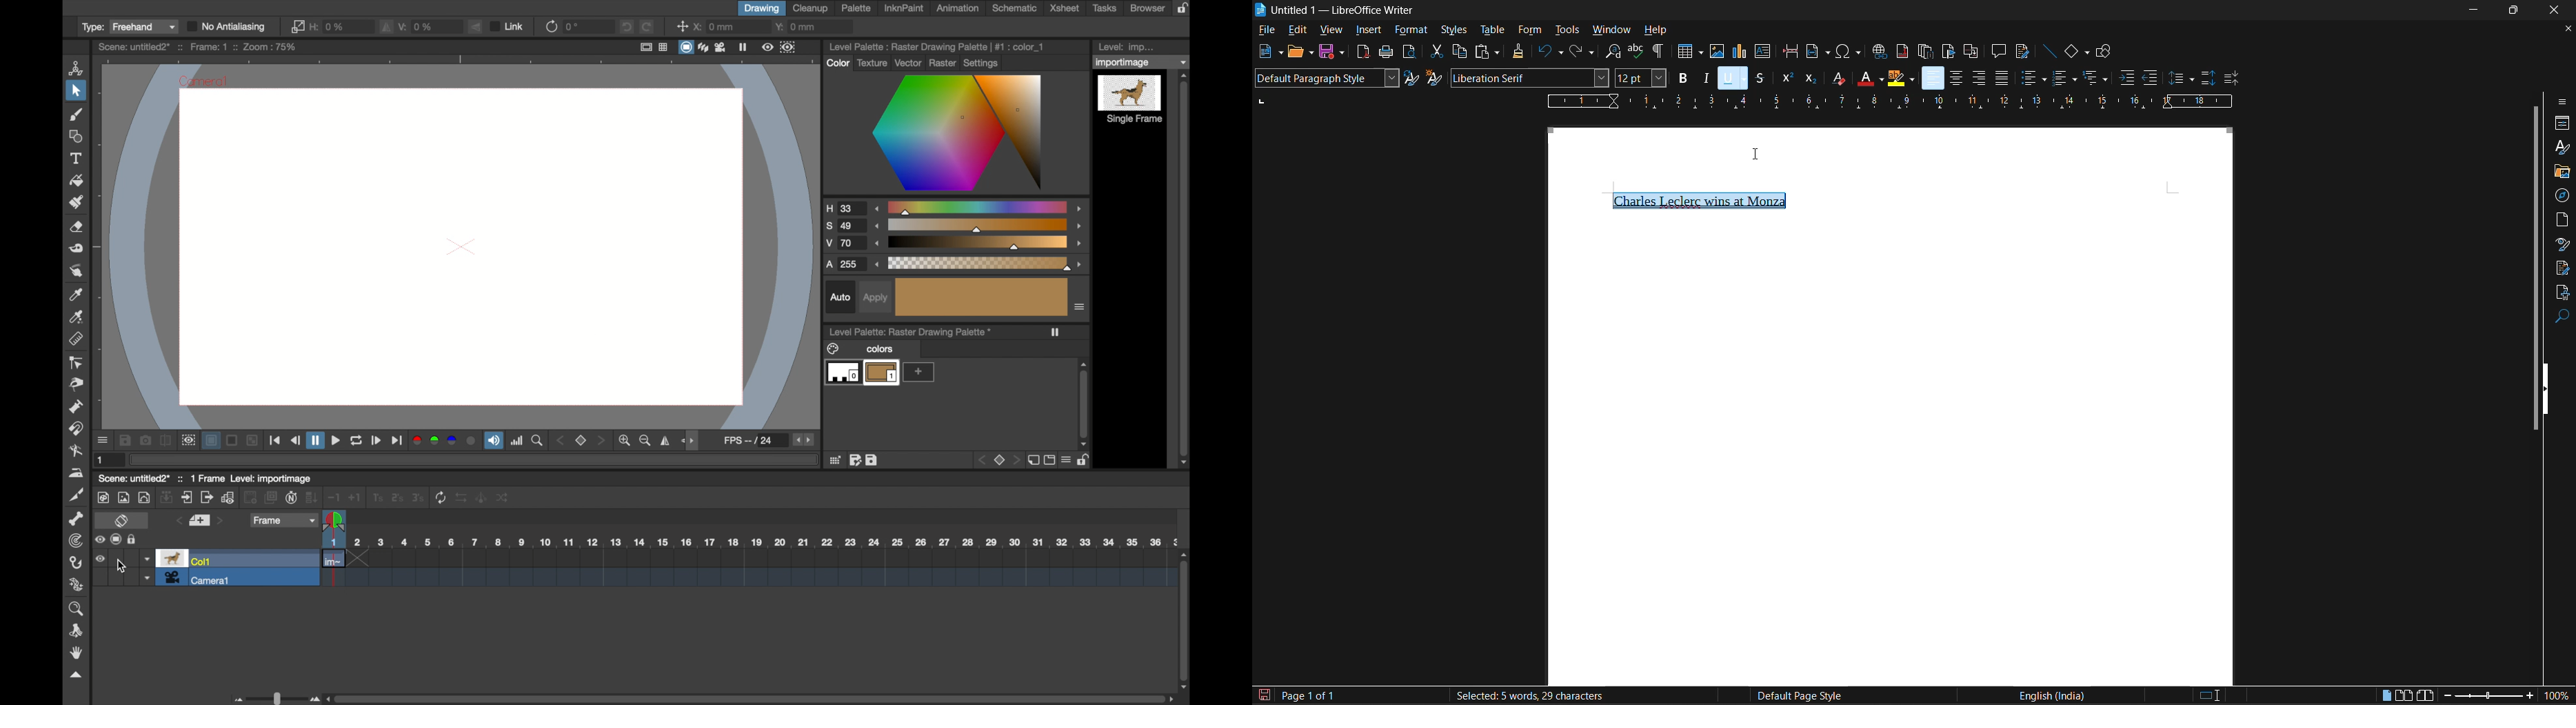  What do you see at coordinates (121, 566) in the screenshot?
I see `cursor` at bounding box center [121, 566].